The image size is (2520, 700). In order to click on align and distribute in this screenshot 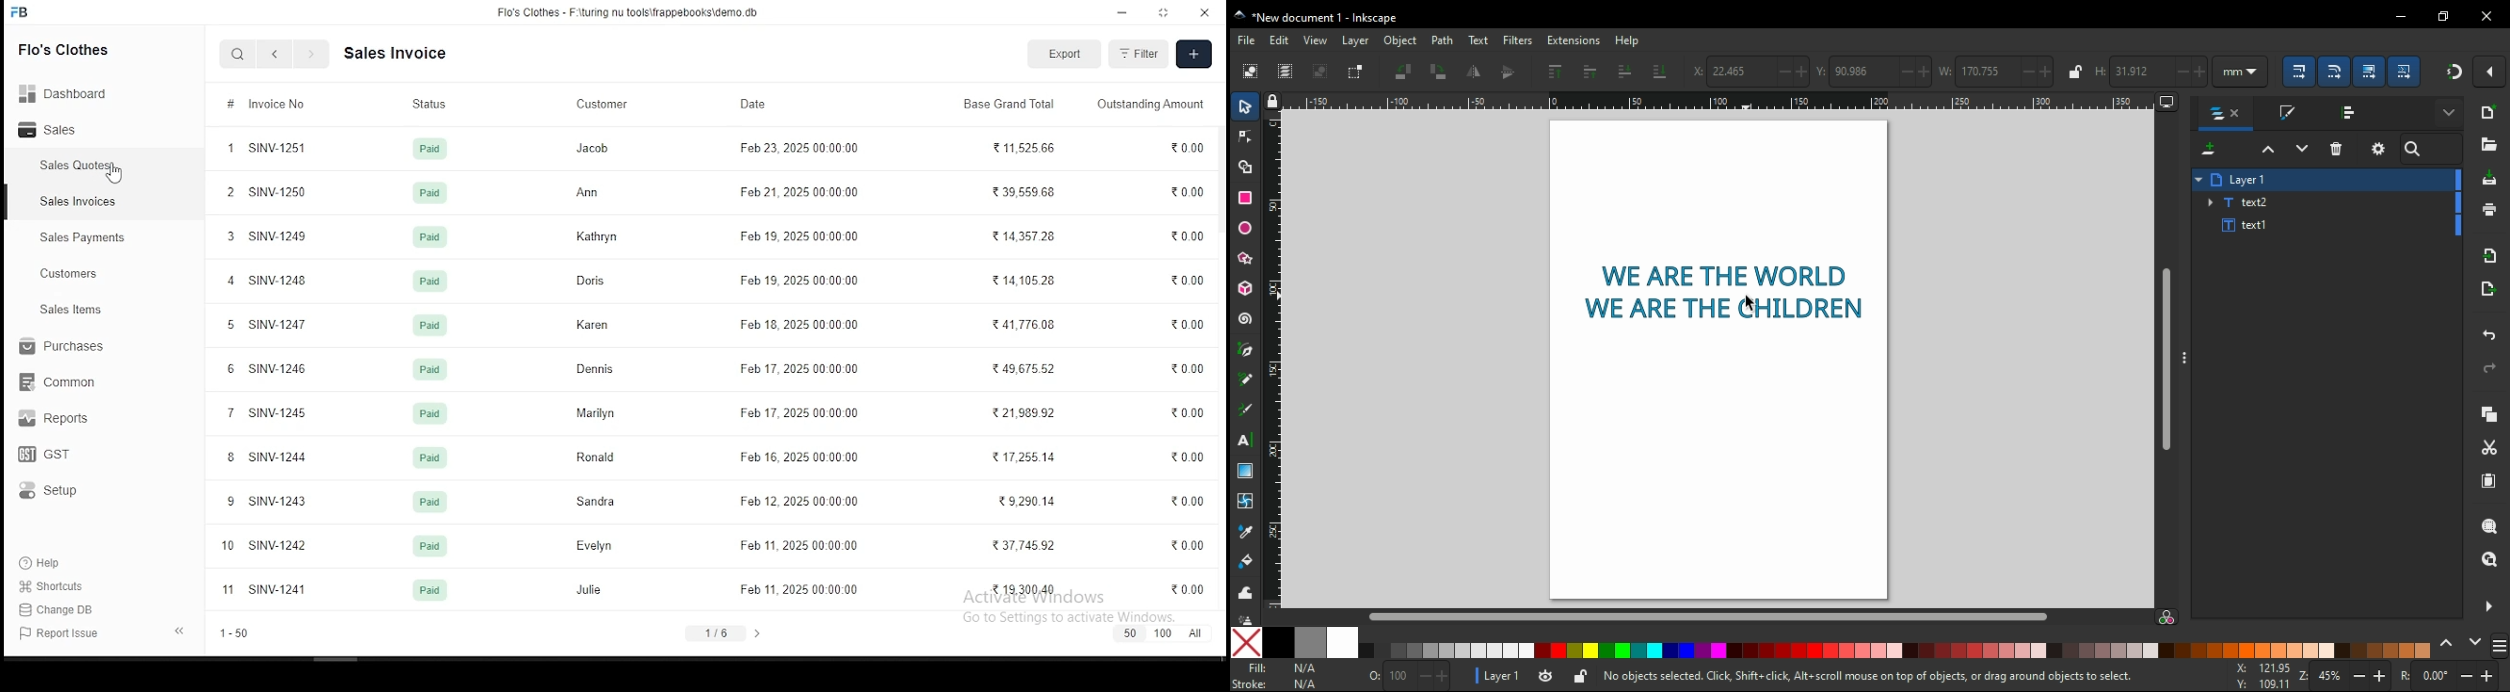, I will do `click(2350, 111)`.